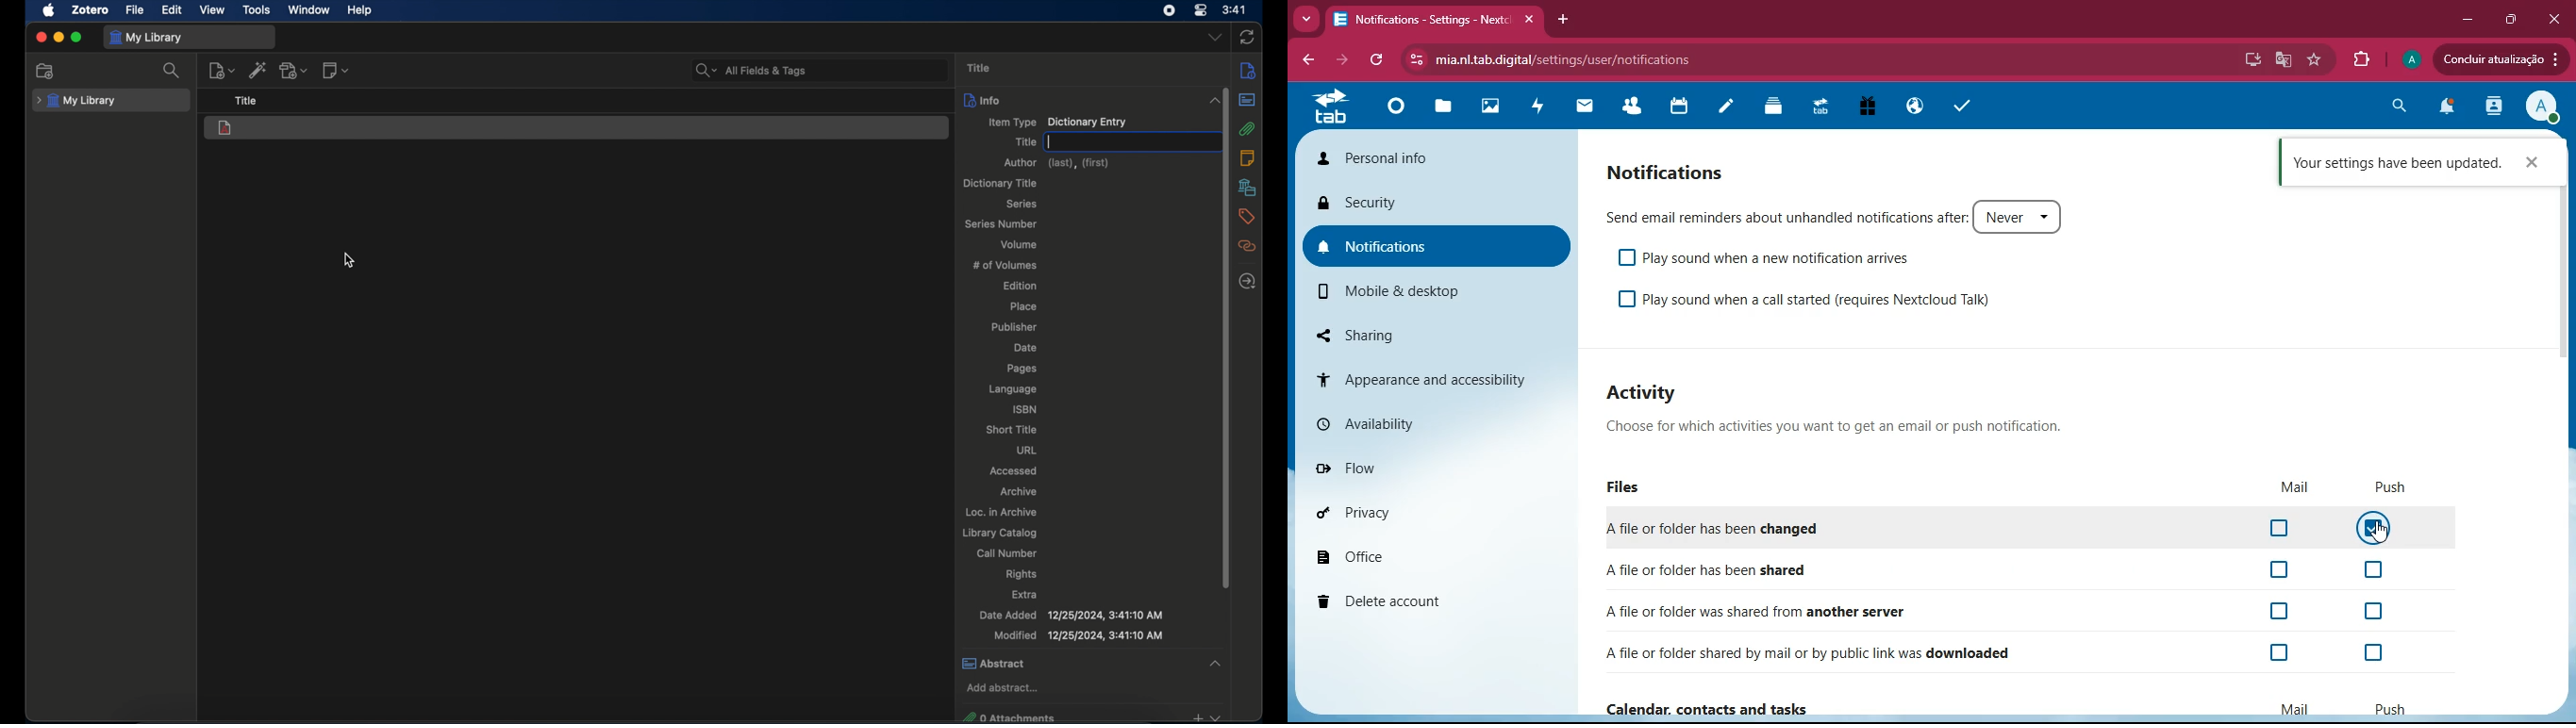  What do you see at coordinates (1708, 706) in the screenshot?
I see `calender , contacts and tasks` at bounding box center [1708, 706].